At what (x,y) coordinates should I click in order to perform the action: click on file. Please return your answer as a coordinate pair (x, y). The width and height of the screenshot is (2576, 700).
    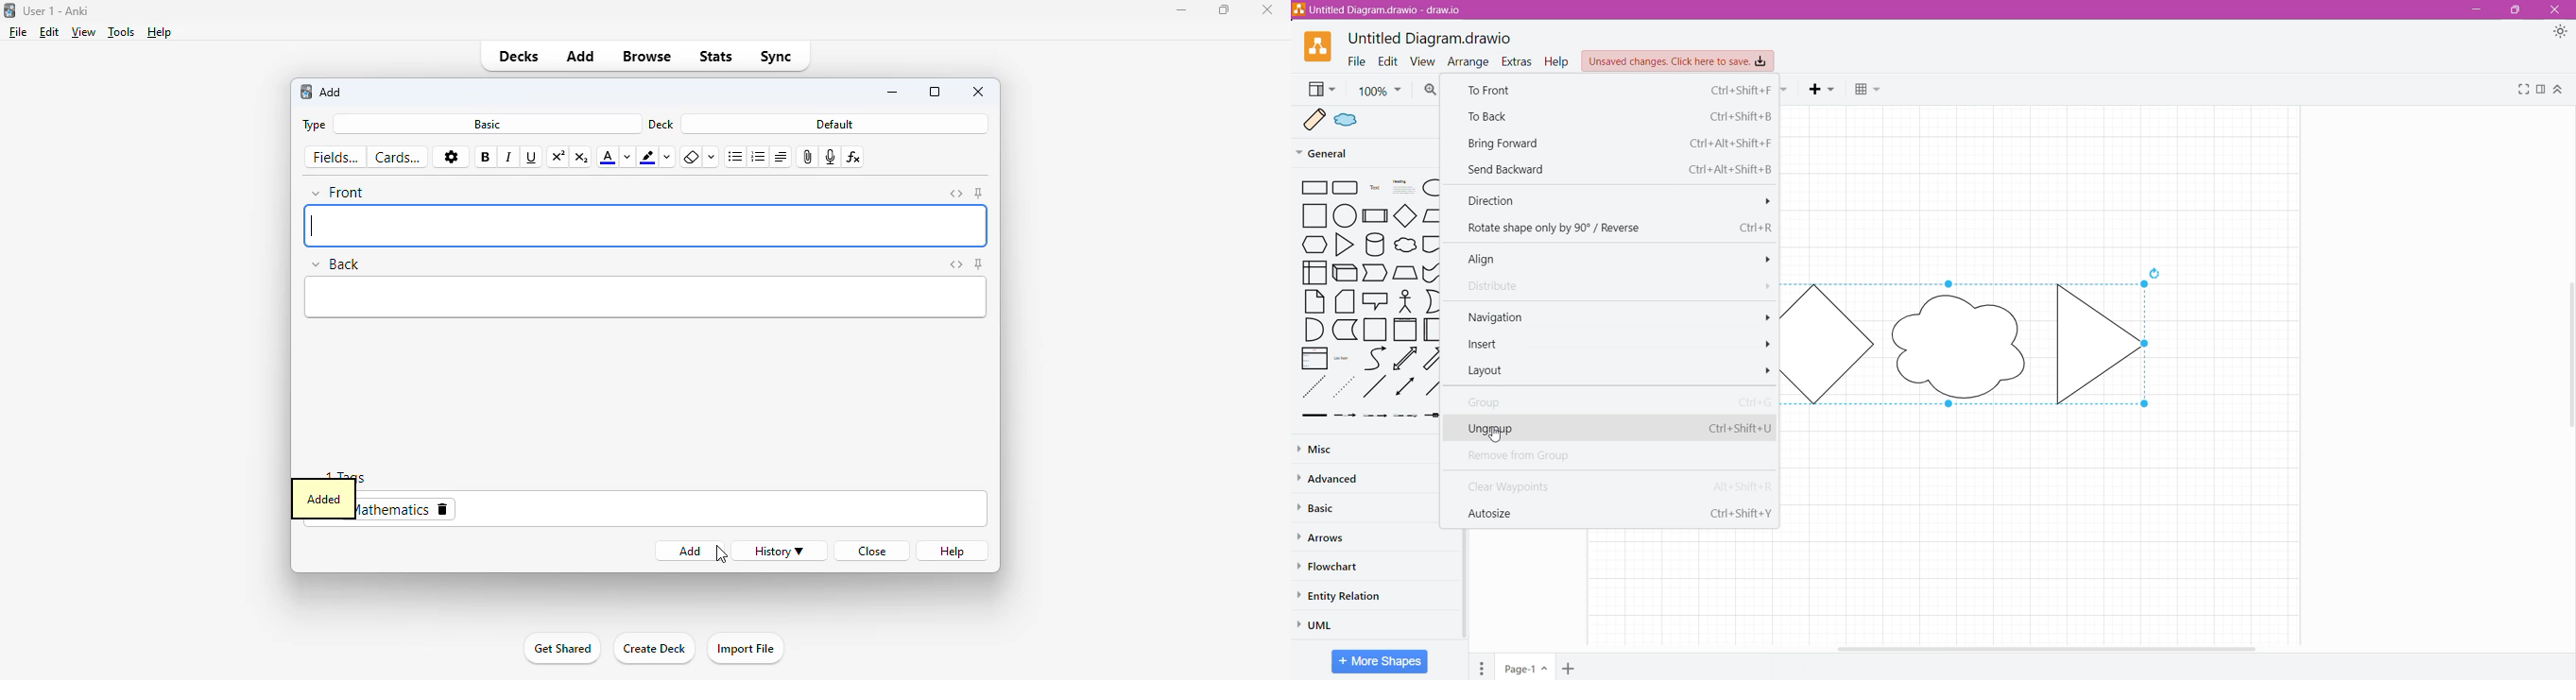
    Looking at the image, I should click on (18, 32).